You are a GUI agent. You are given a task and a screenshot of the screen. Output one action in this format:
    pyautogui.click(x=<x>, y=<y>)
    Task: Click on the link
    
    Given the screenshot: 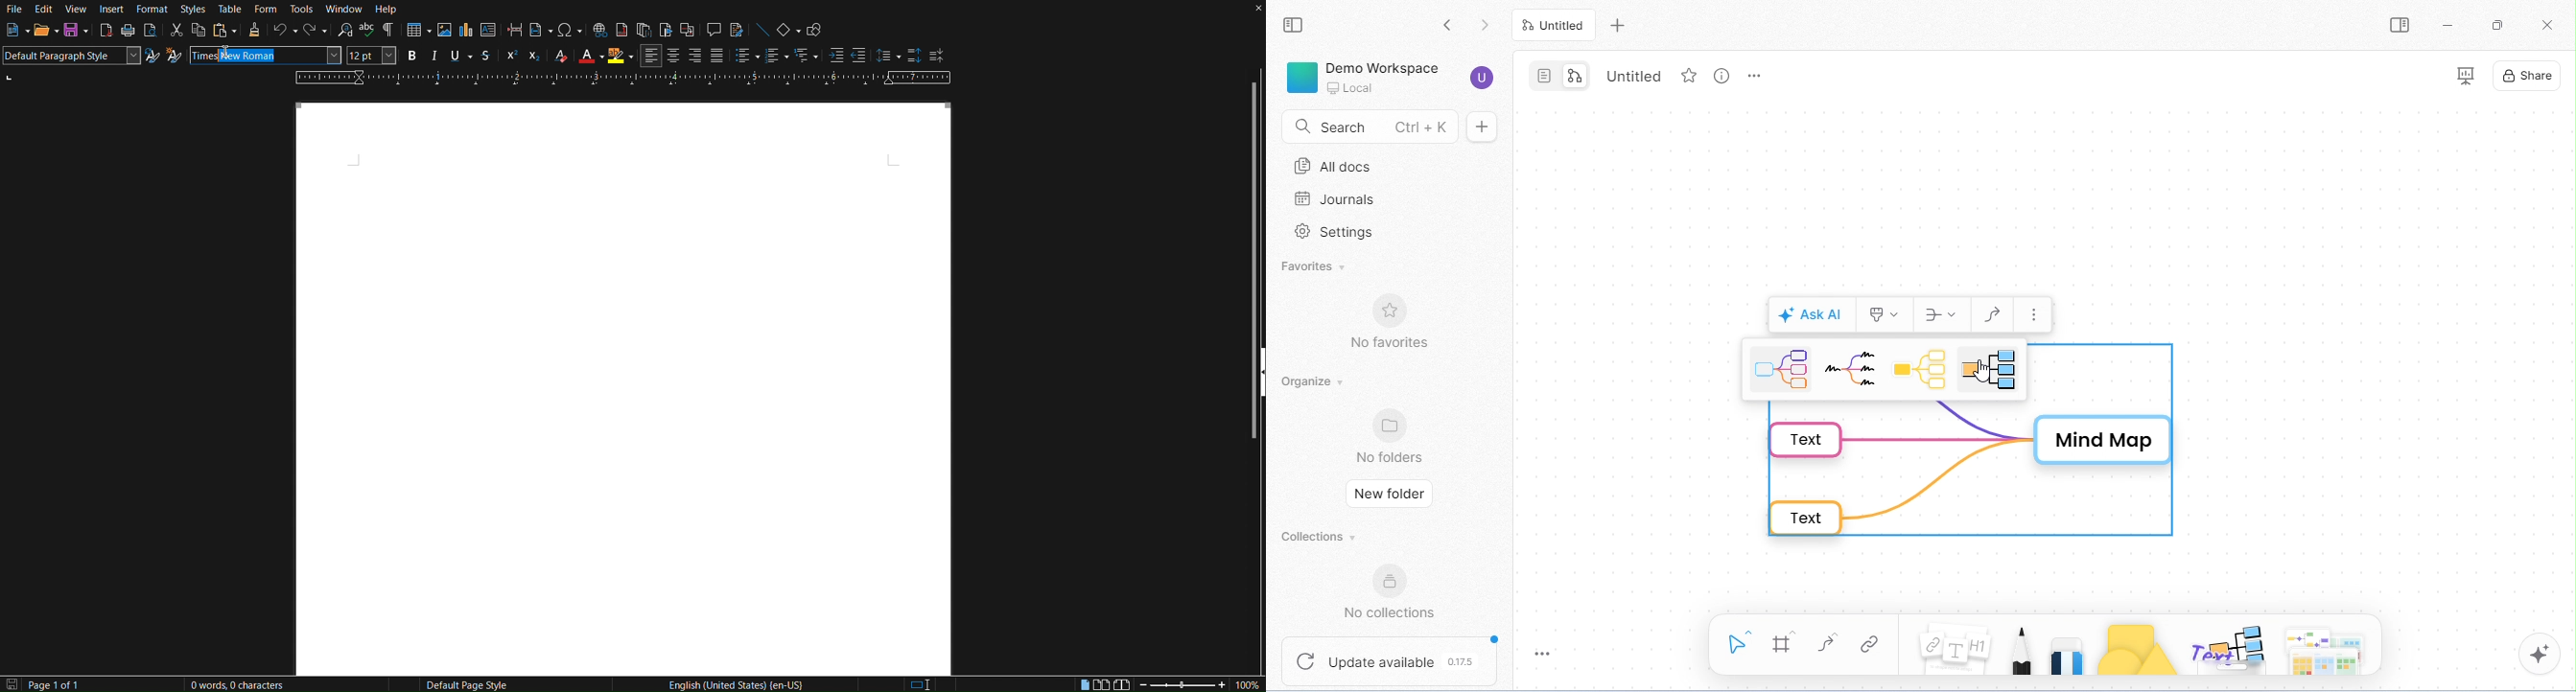 What is the action you would take?
    pyautogui.click(x=1867, y=646)
    